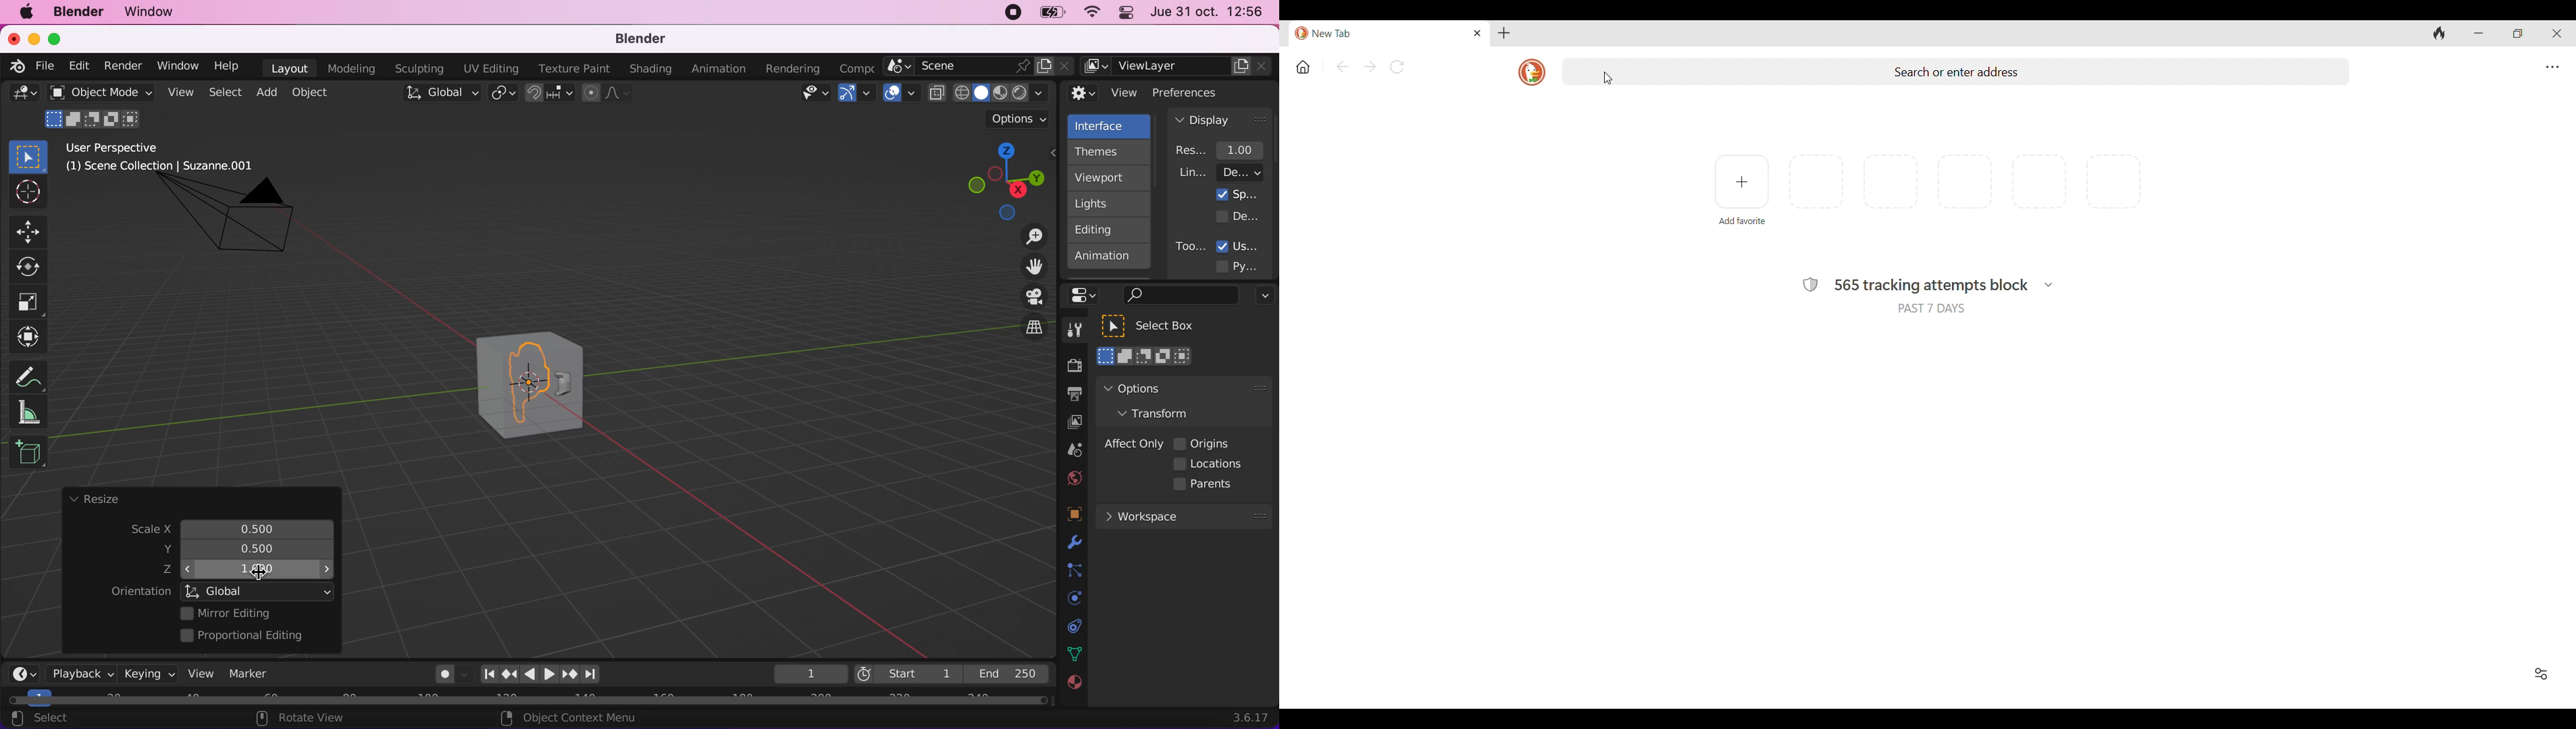 The width and height of the screenshot is (2576, 756). What do you see at coordinates (142, 530) in the screenshot?
I see `scale` at bounding box center [142, 530].